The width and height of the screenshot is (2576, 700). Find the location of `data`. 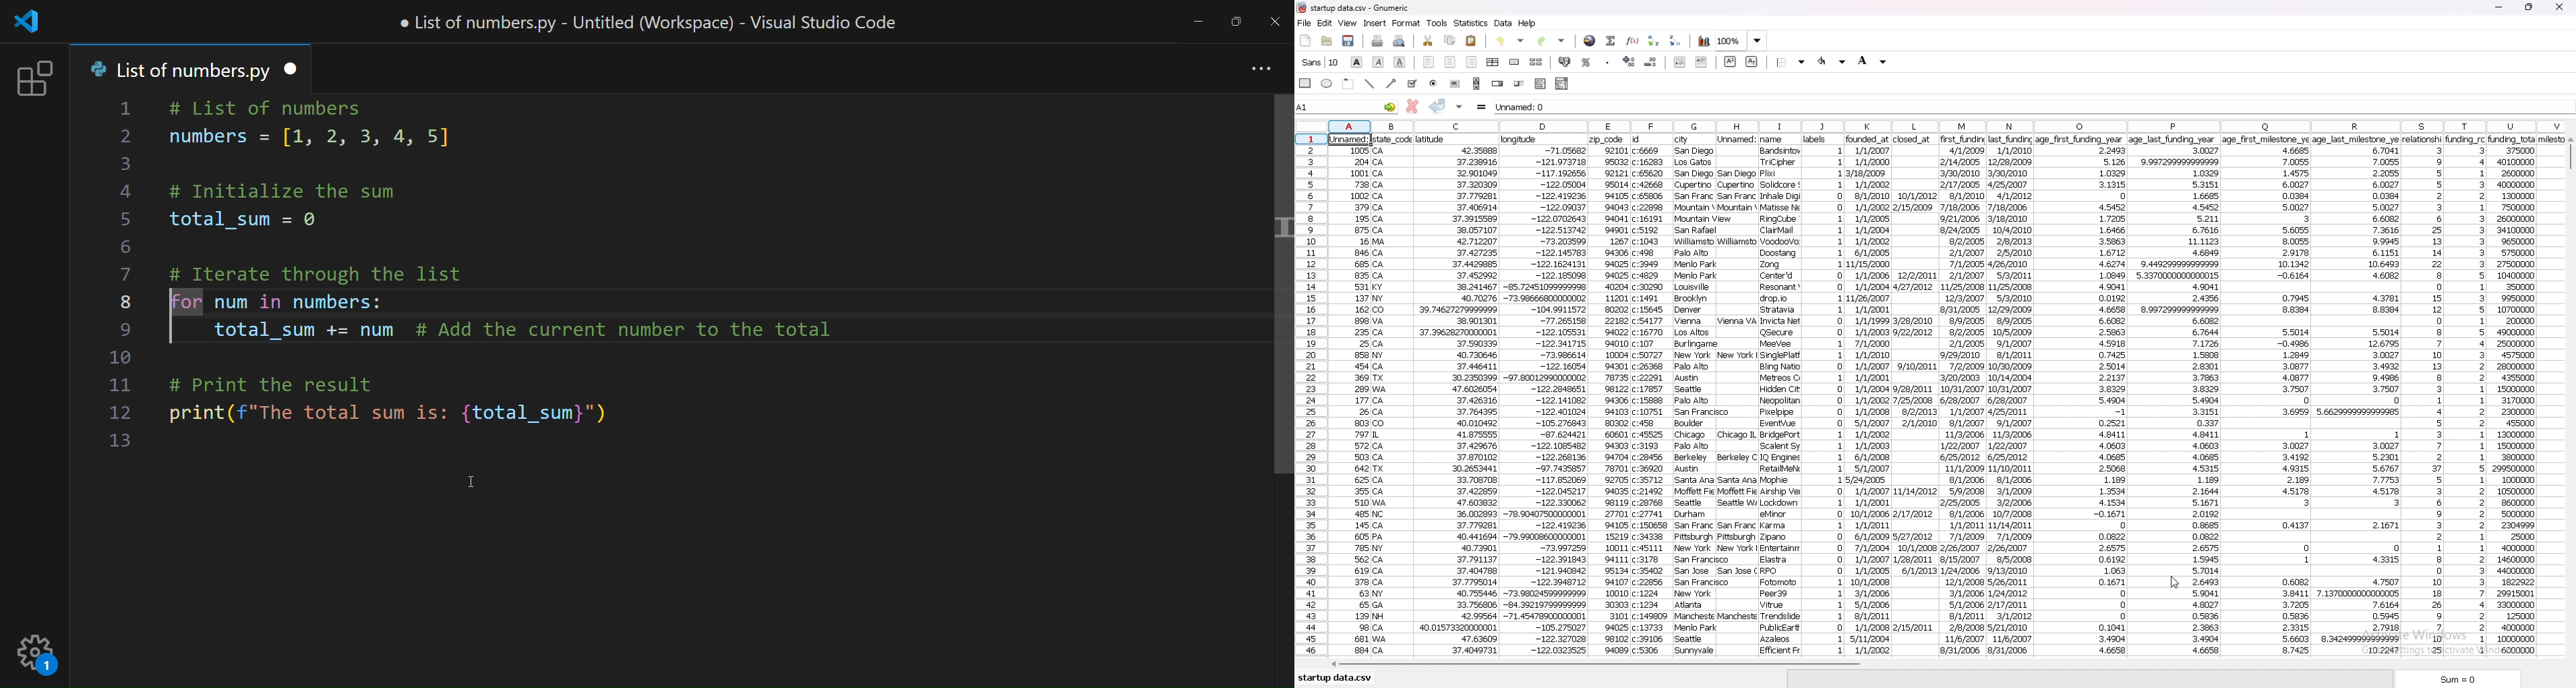

data is located at coordinates (1457, 395).